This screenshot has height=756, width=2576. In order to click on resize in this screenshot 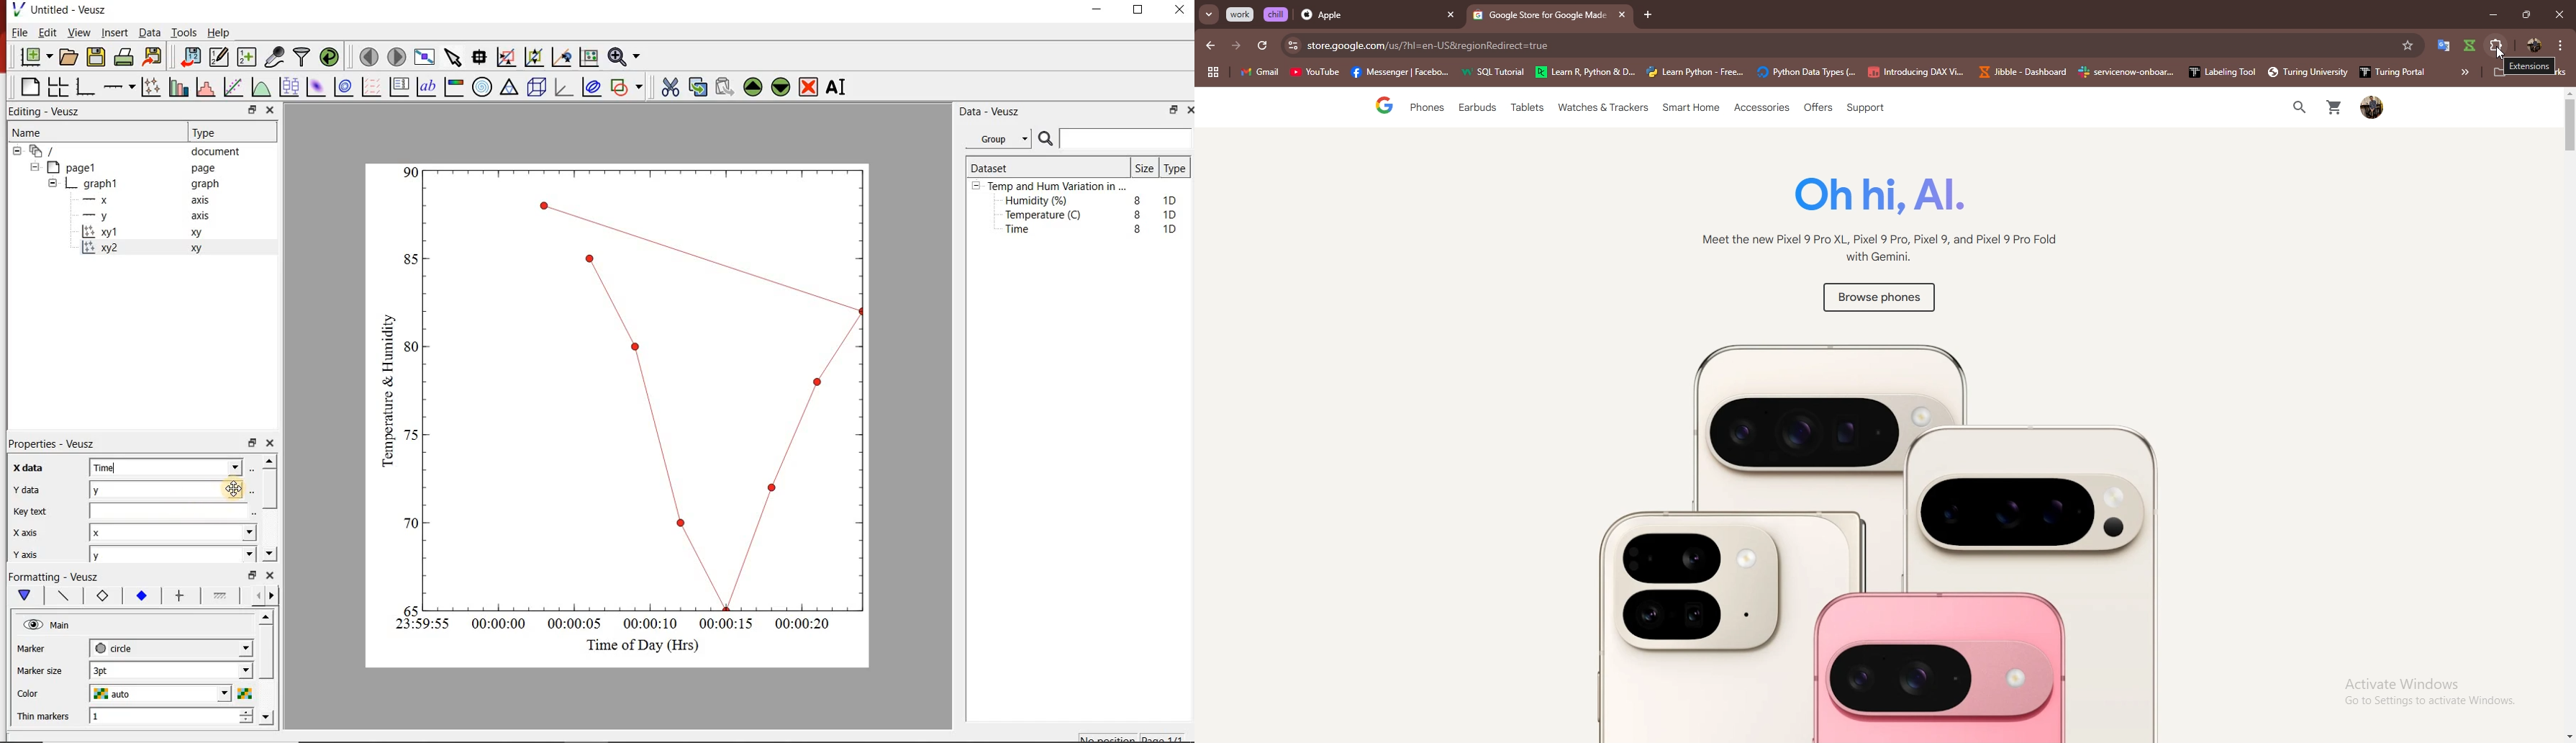, I will do `click(2526, 14)`.